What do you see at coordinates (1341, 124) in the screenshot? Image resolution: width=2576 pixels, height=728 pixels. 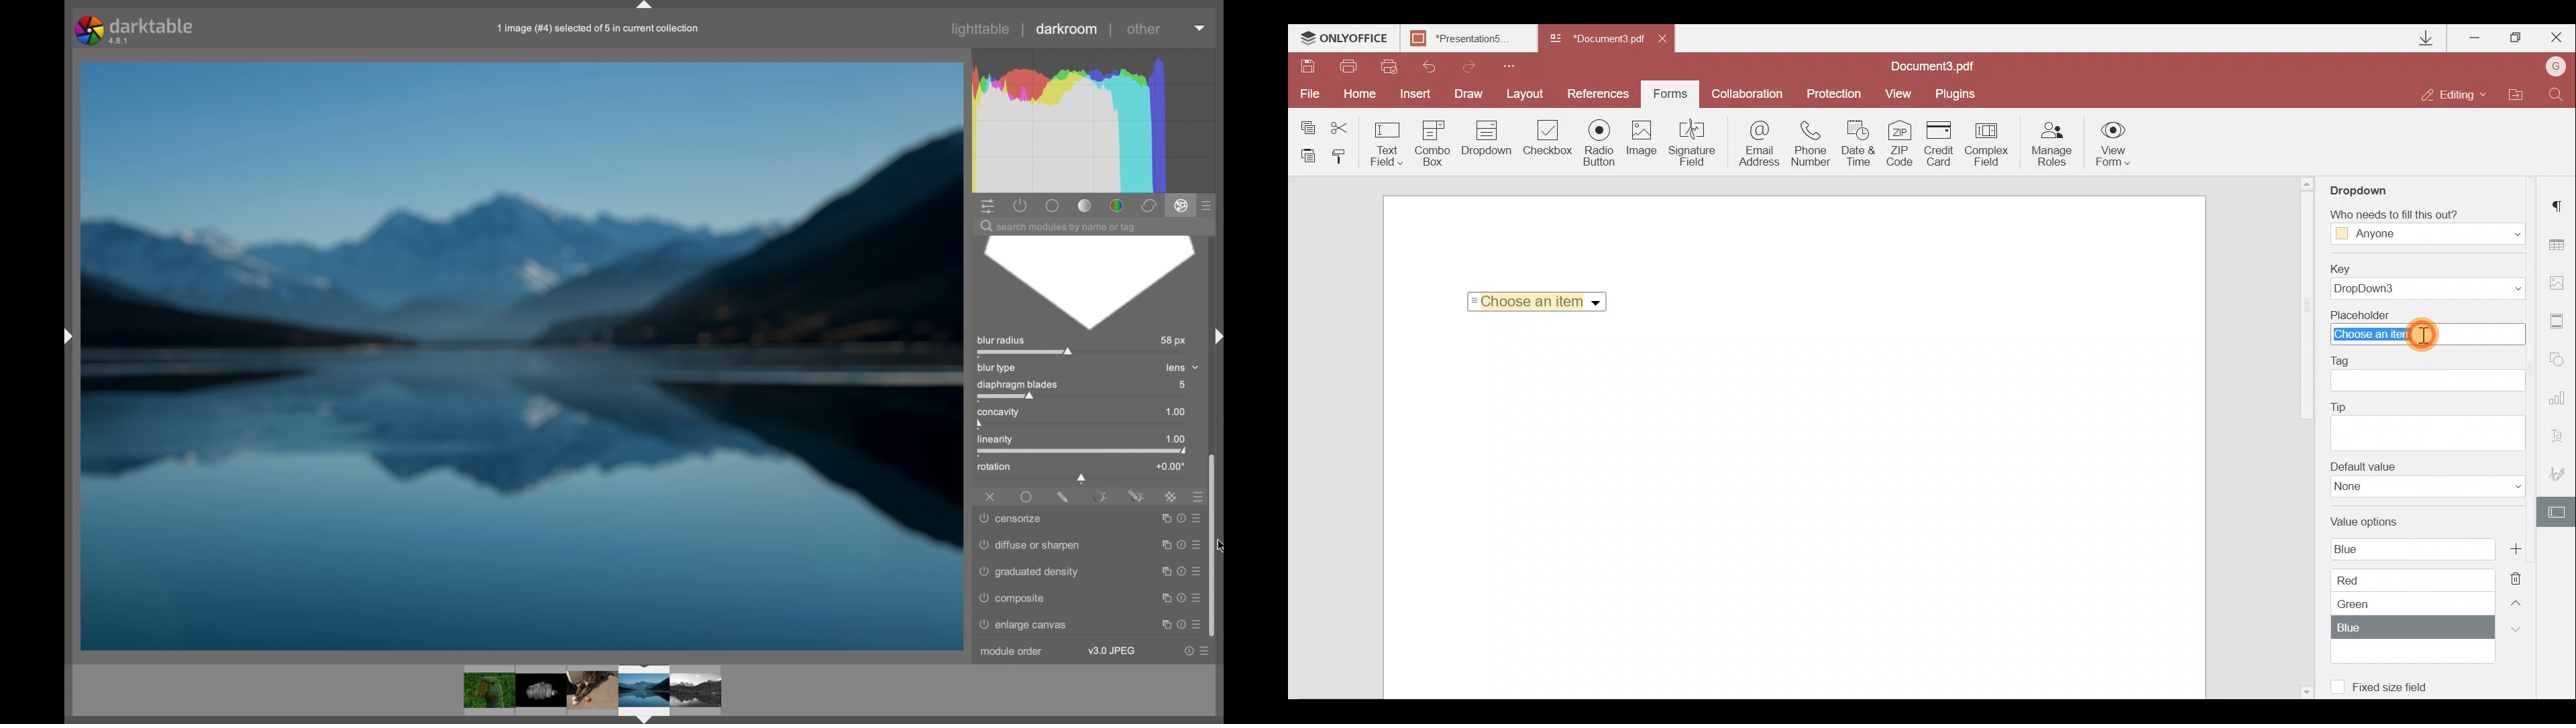 I see `Cut` at bounding box center [1341, 124].